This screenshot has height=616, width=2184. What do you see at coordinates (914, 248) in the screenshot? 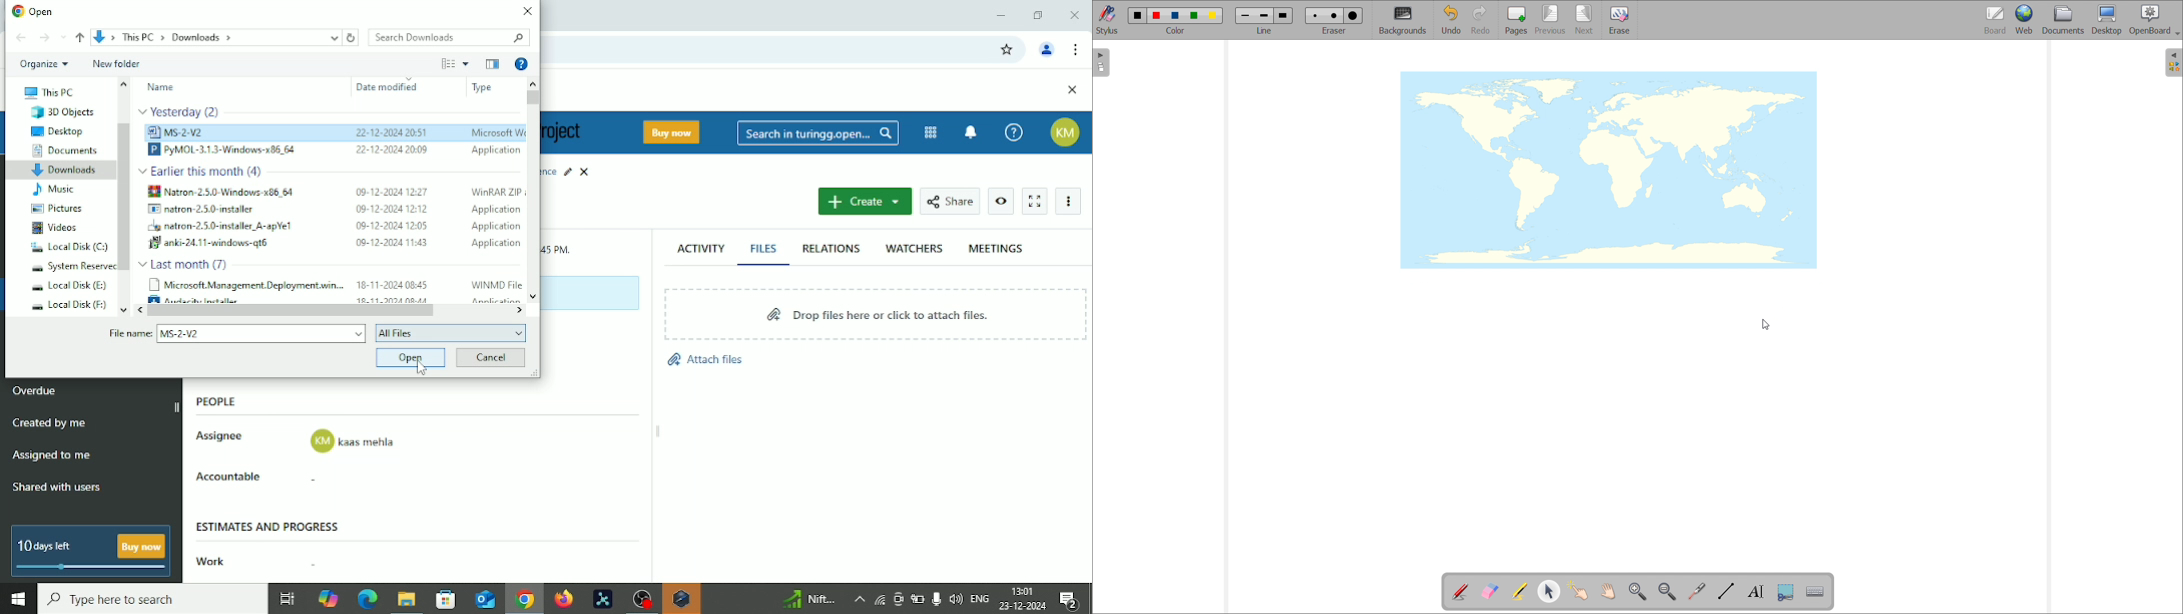
I see `Watchers` at bounding box center [914, 248].